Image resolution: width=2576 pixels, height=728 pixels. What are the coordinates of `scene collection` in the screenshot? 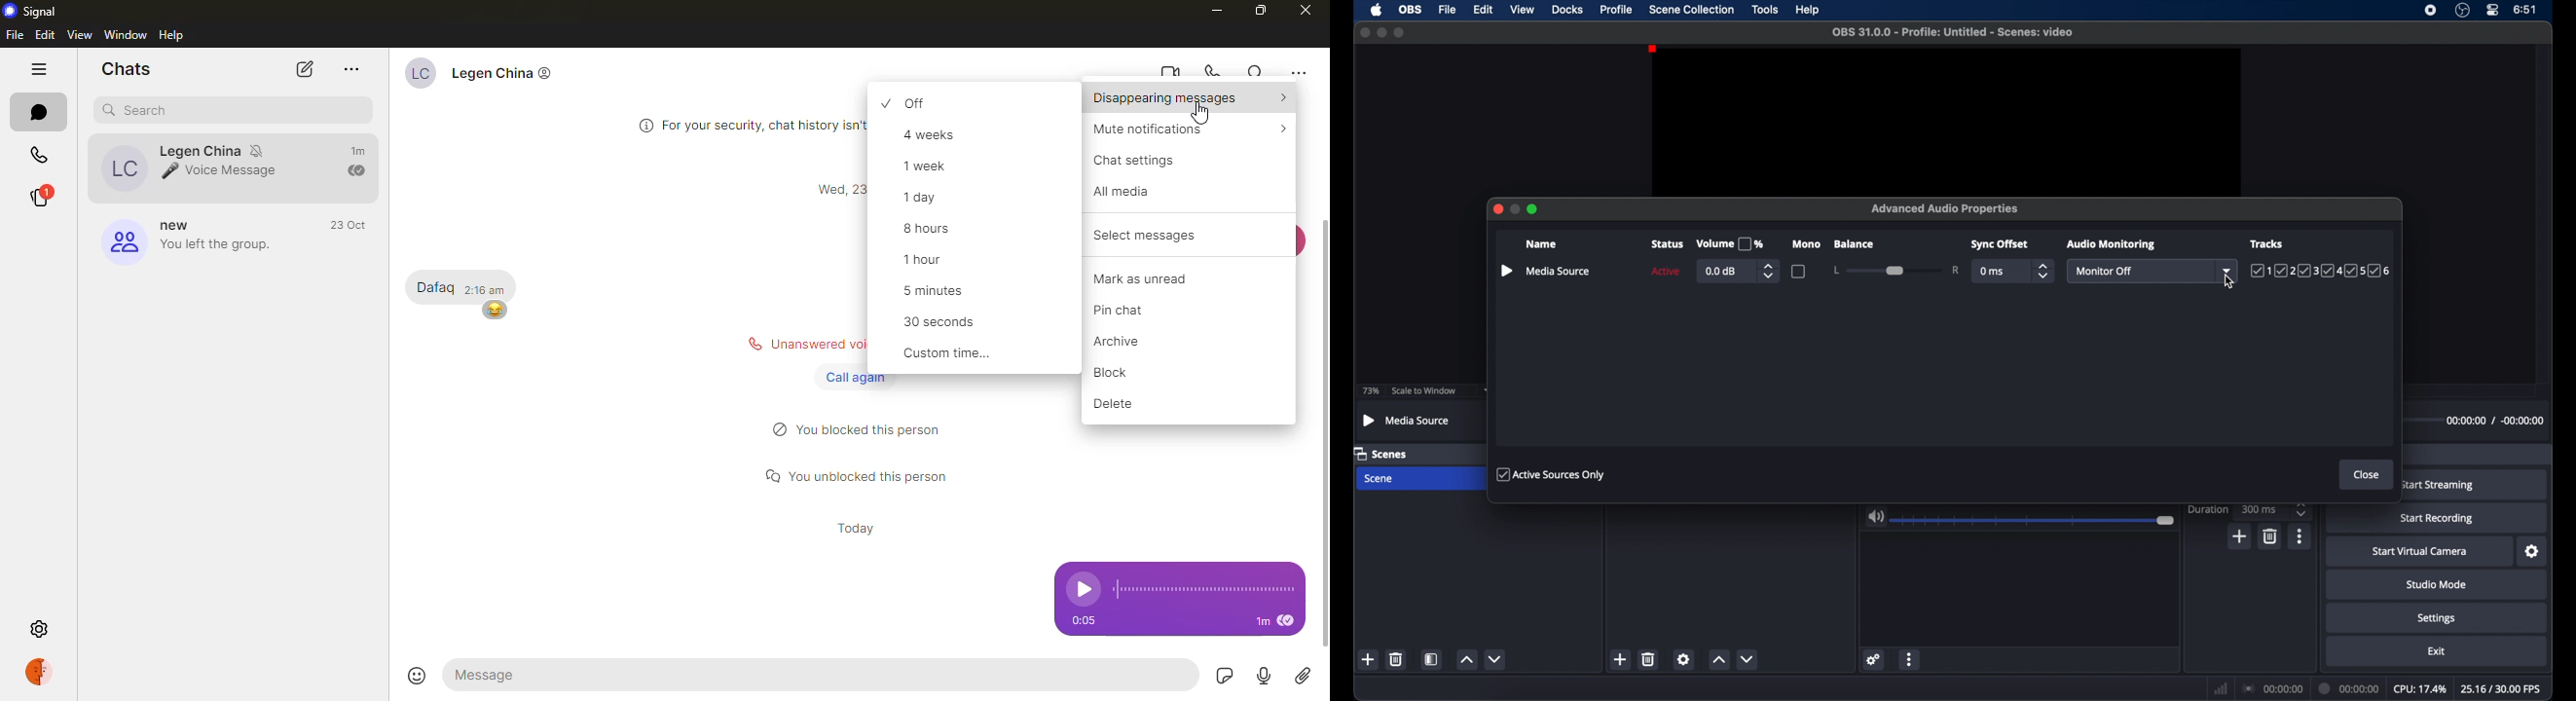 It's located at (1691, 10).